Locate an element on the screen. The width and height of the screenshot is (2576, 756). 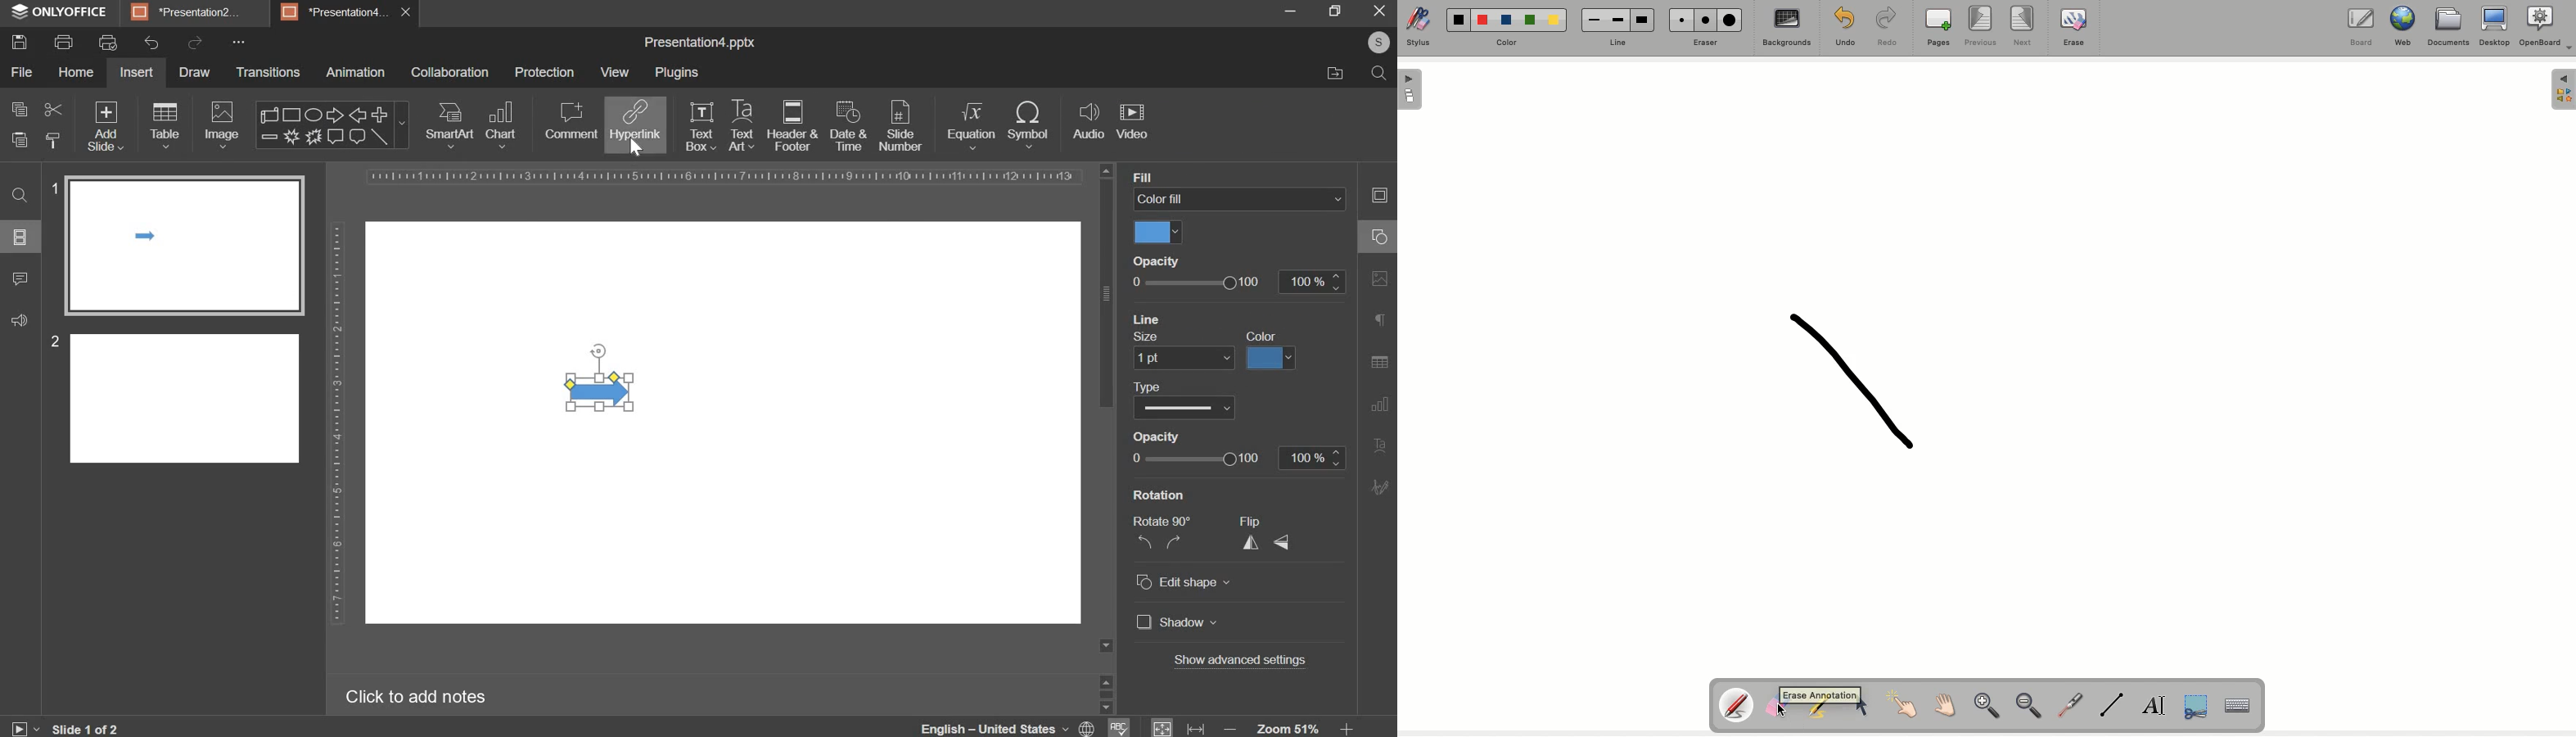
v Slide 1 of 2 is located at coordinates (96, 727).